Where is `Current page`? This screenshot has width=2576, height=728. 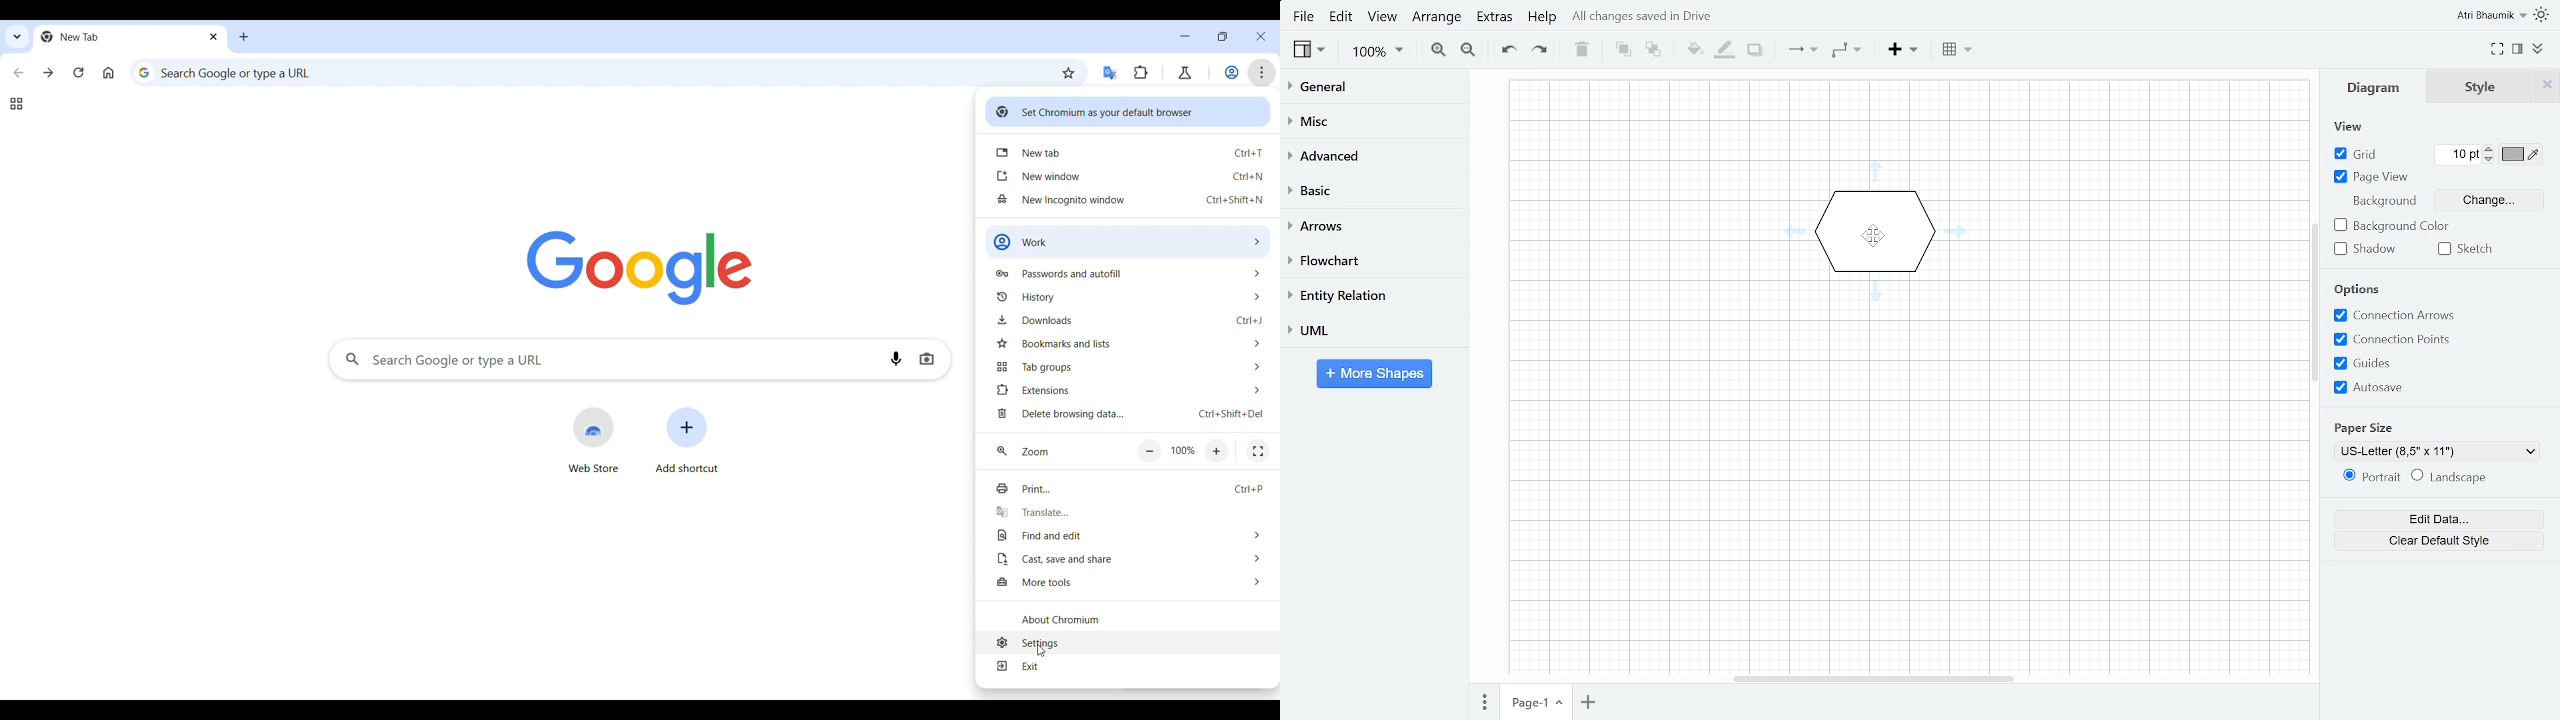
Current page is located at coordinates (1535, 703).